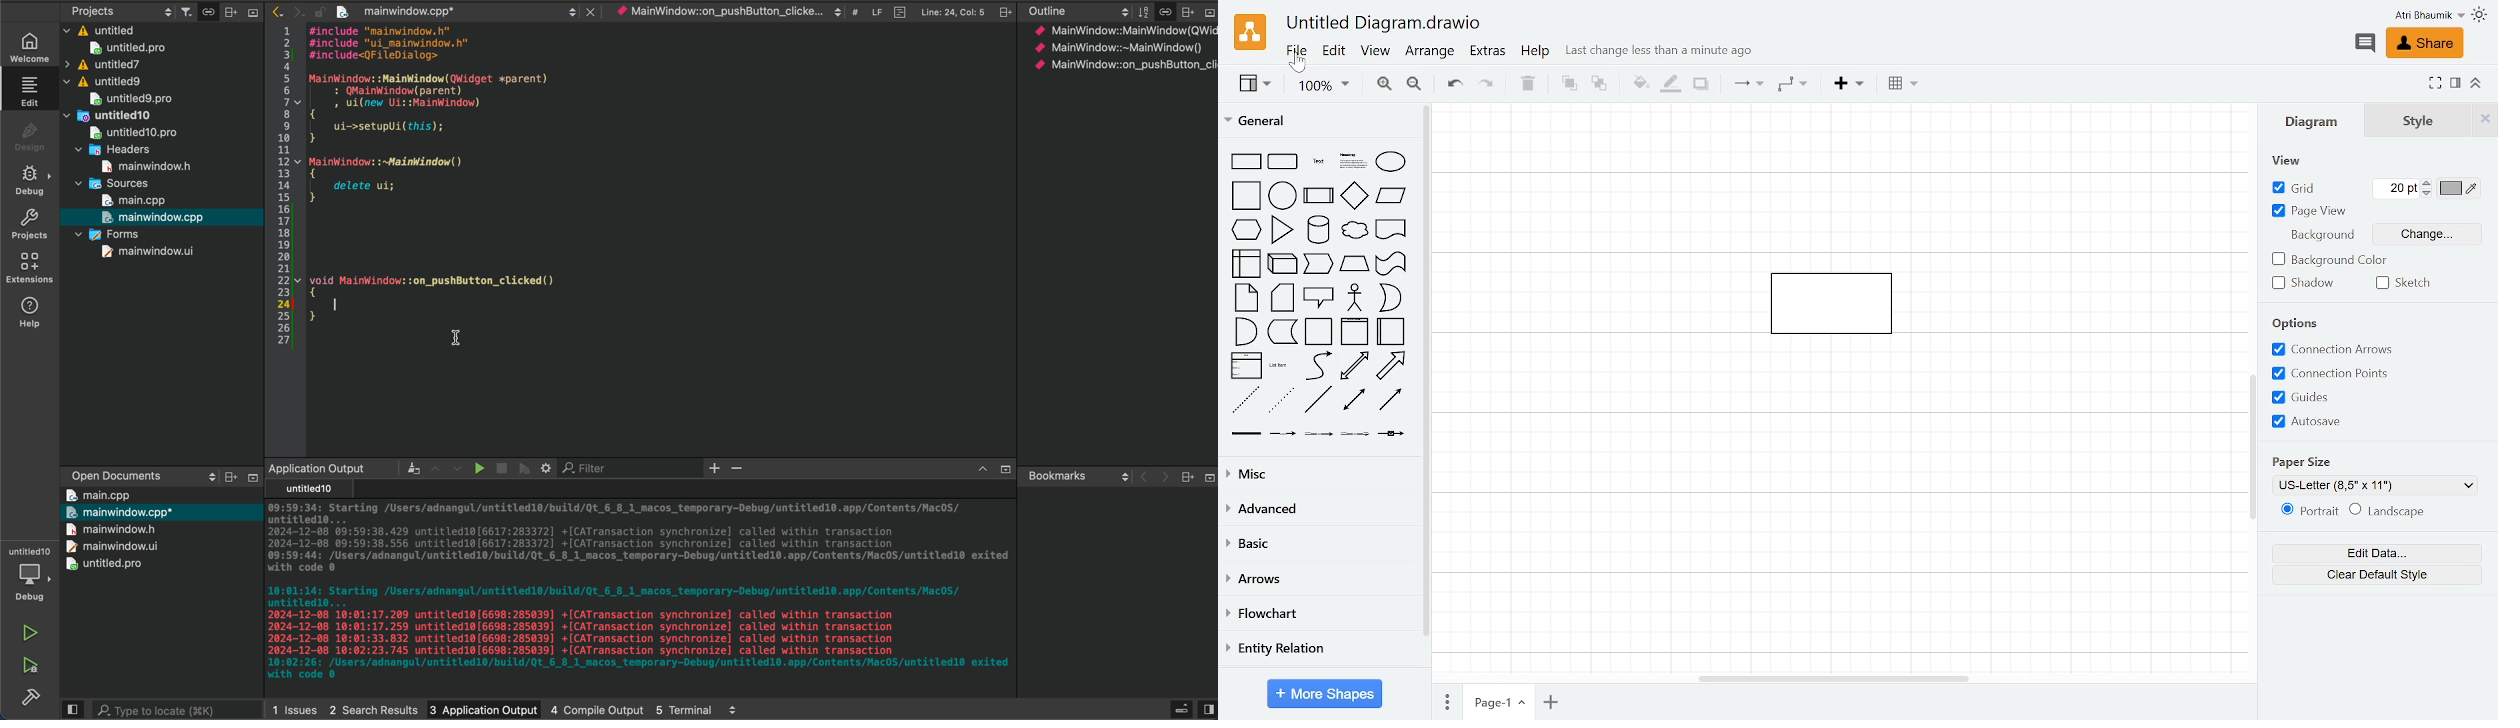  What do you see at coordinates (2328, 261) in the screenshot?
I see `background color` at bounding box center [2328, 261].